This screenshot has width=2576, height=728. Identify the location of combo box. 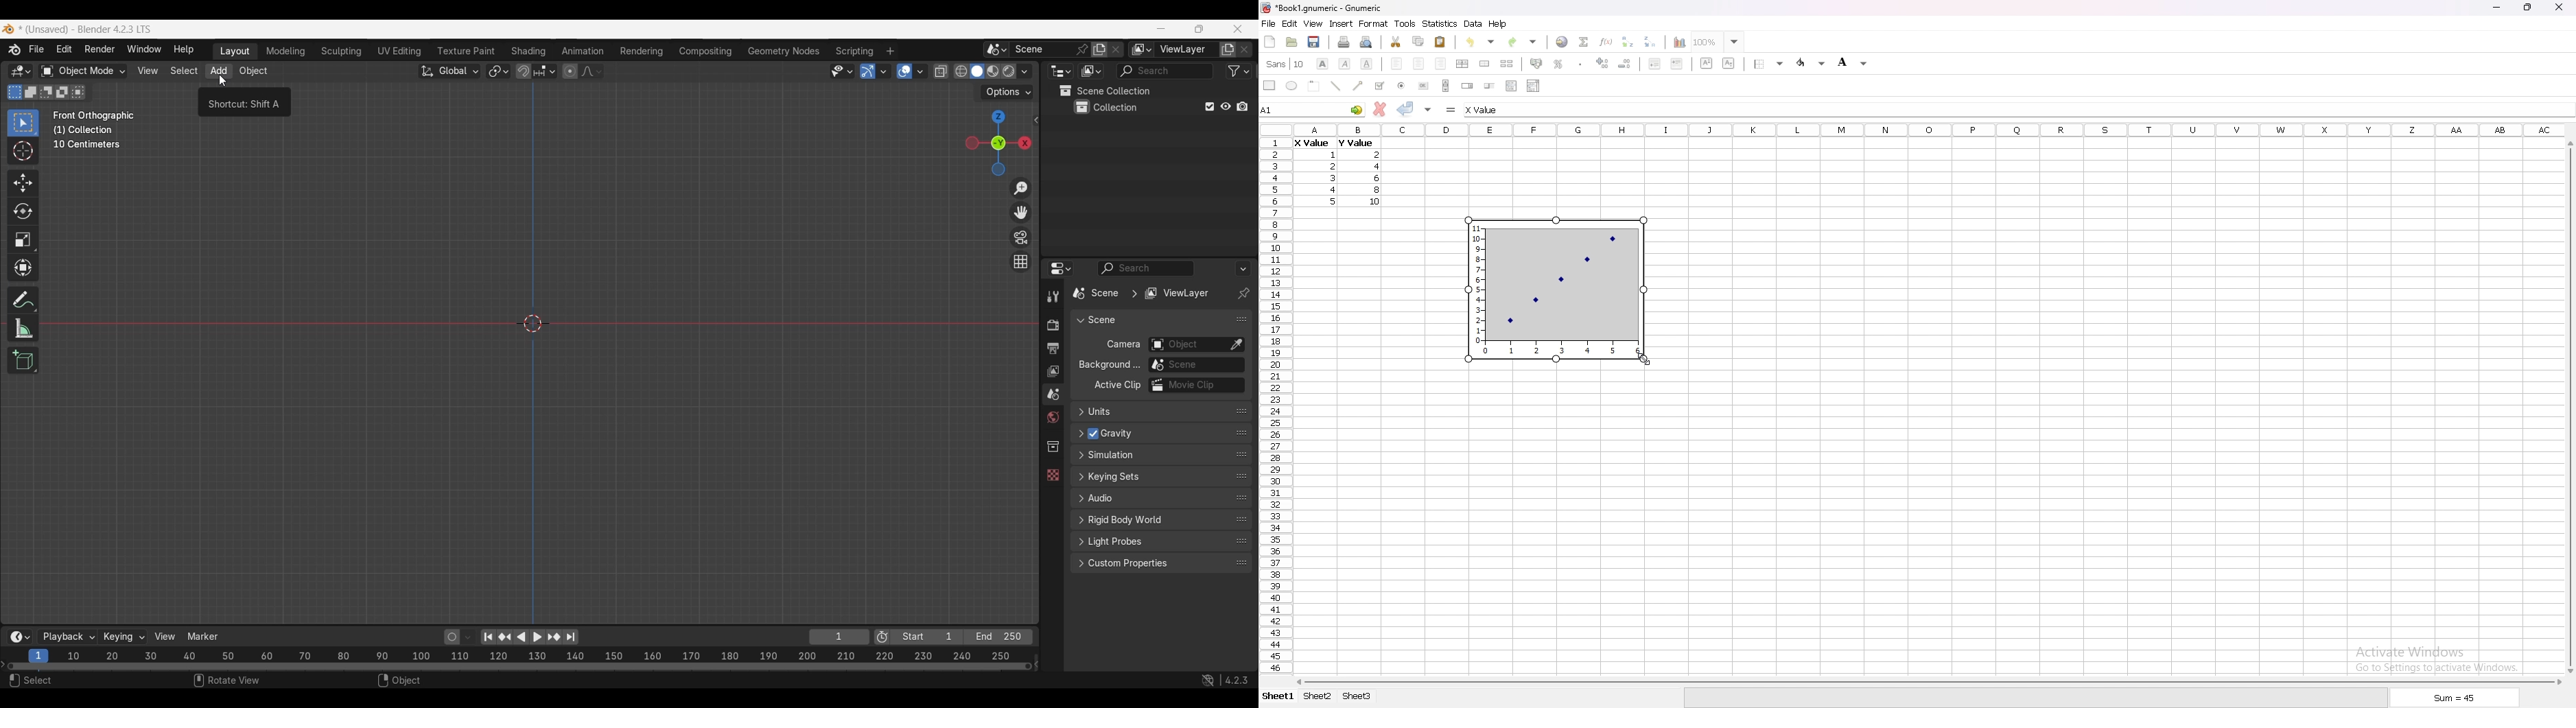
(1533, 85).